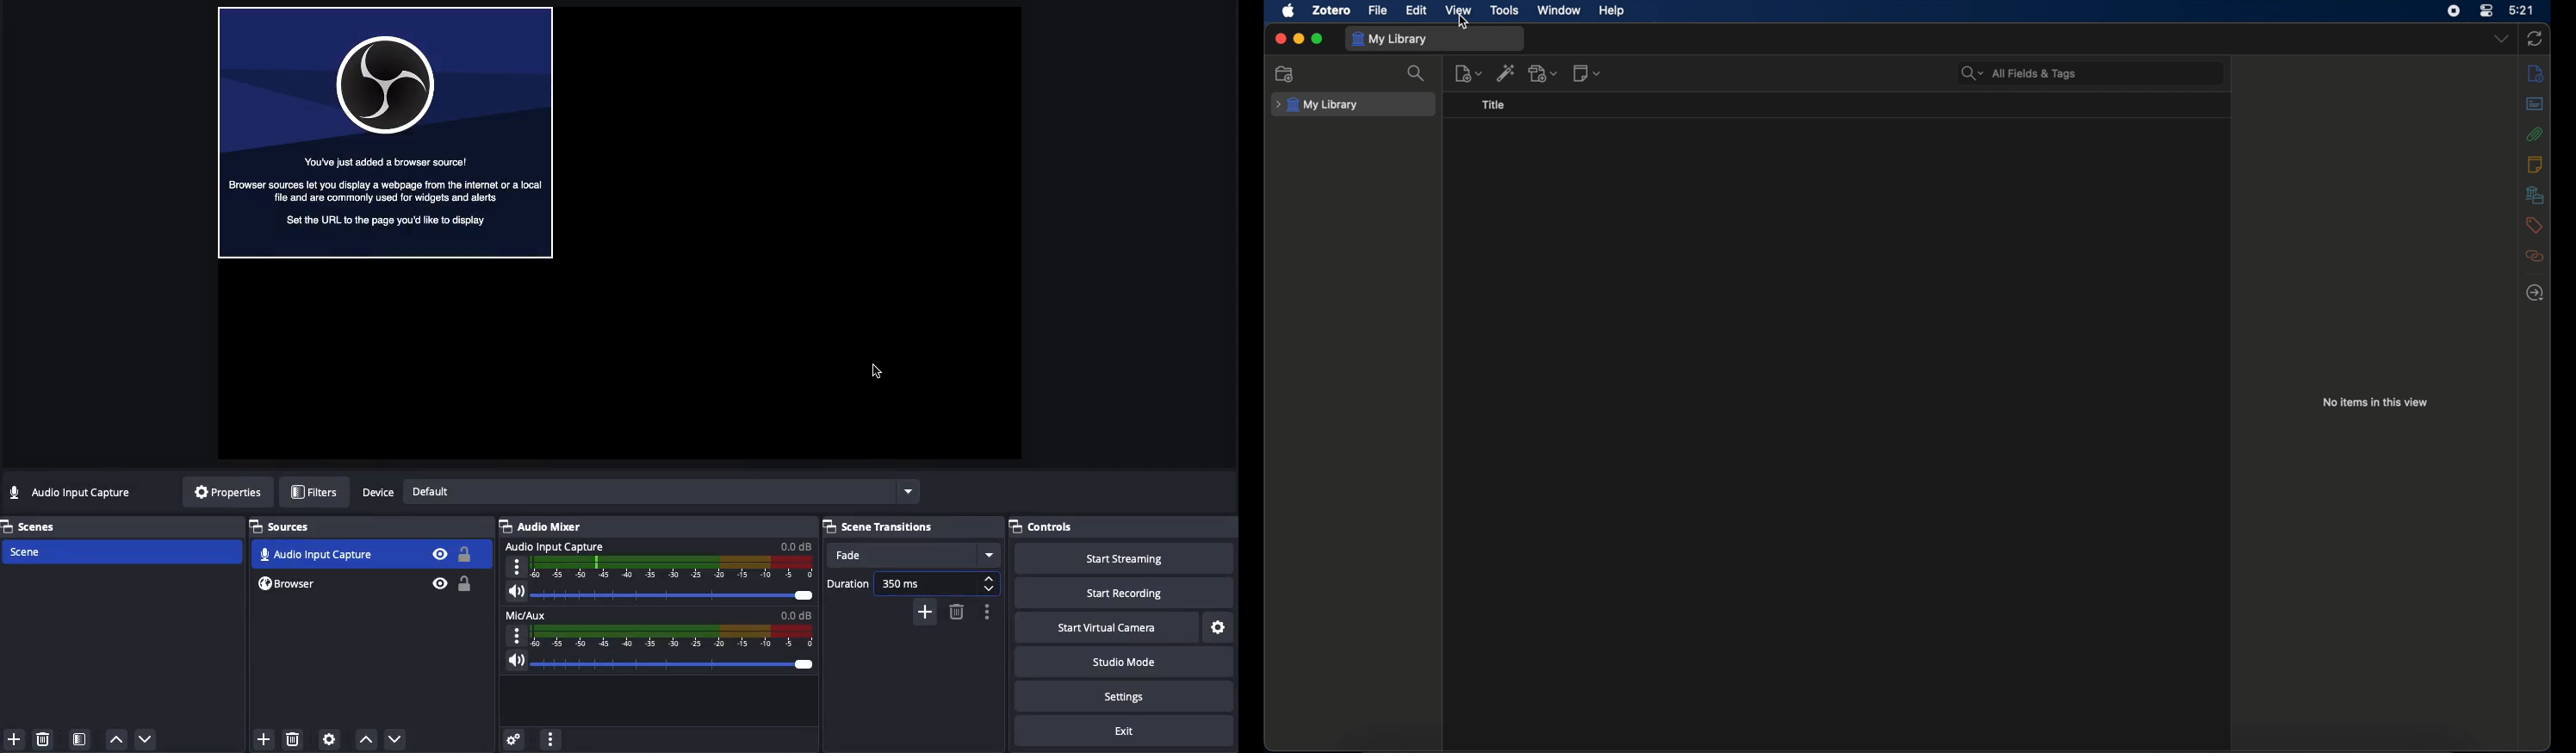  Describe the element at coordinates (14, 739) in the screenshot. I see `Add` at that location.